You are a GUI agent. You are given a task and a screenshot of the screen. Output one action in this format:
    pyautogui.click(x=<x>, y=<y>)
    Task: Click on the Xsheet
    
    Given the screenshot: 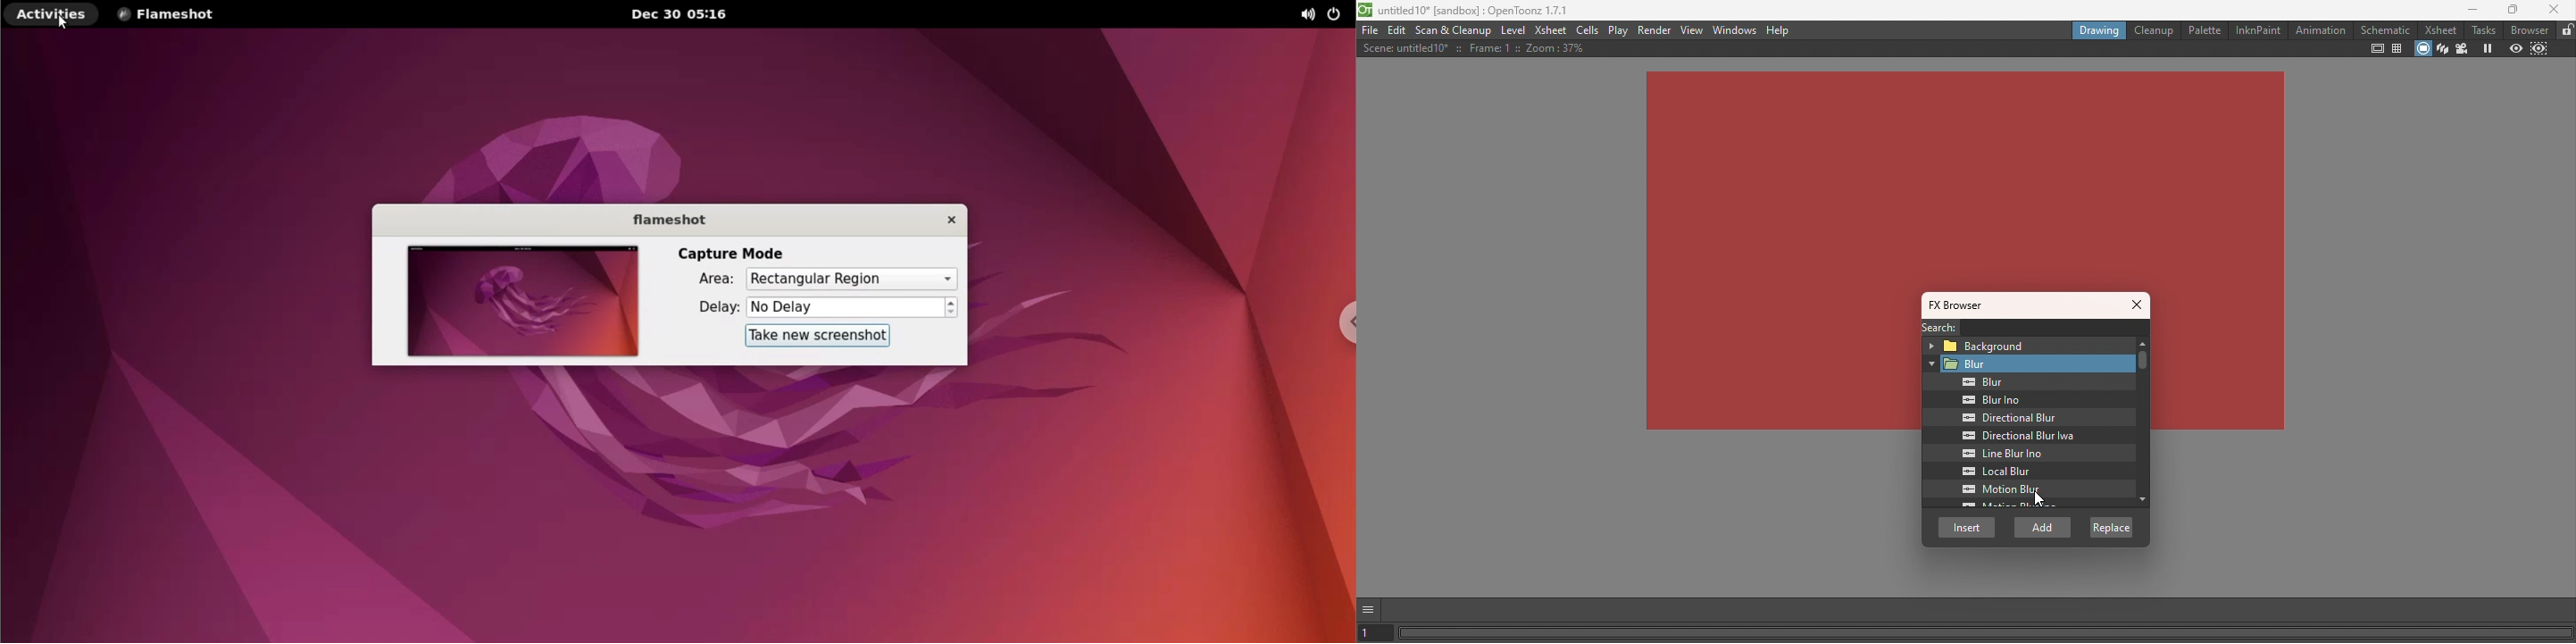 What is the action you would take?
    pyautogui.click(x=2438, y=29)
    